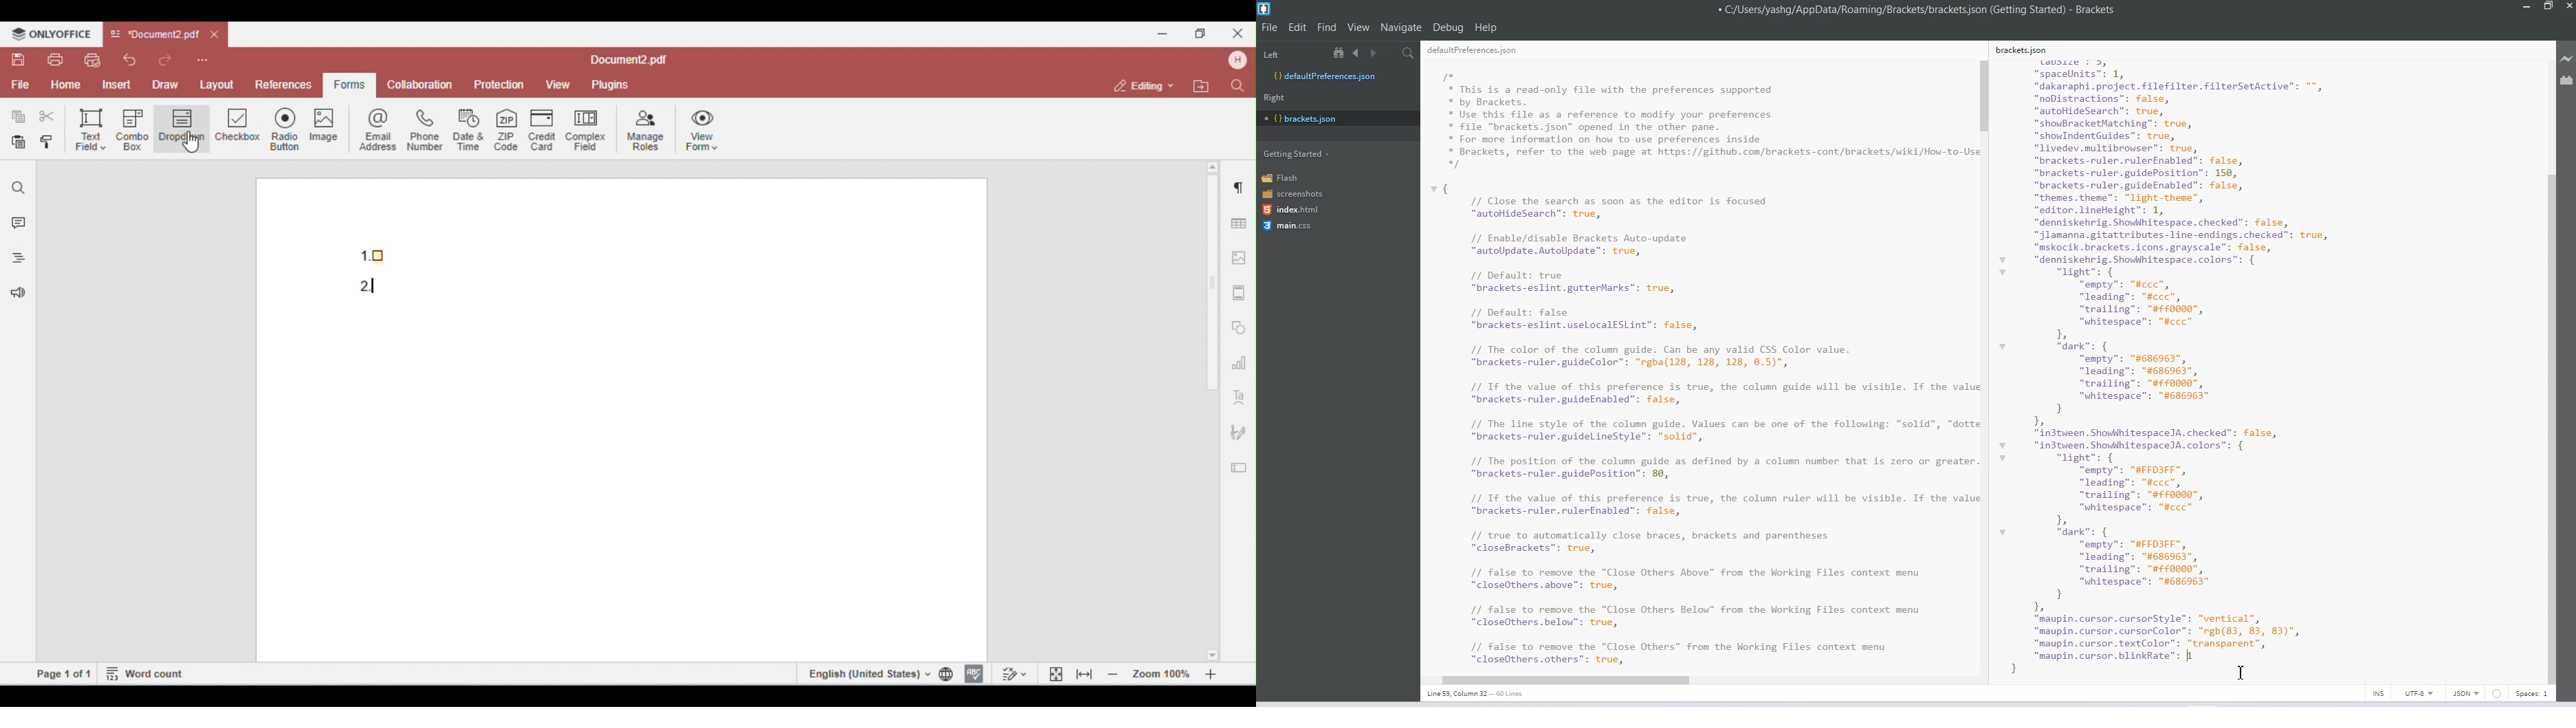 This screenshot has height=728, width=2576. What do you see at coordinates (2567, 59) in the screenshot?
I see `Live Preview` at bounding box center [2567, 59].